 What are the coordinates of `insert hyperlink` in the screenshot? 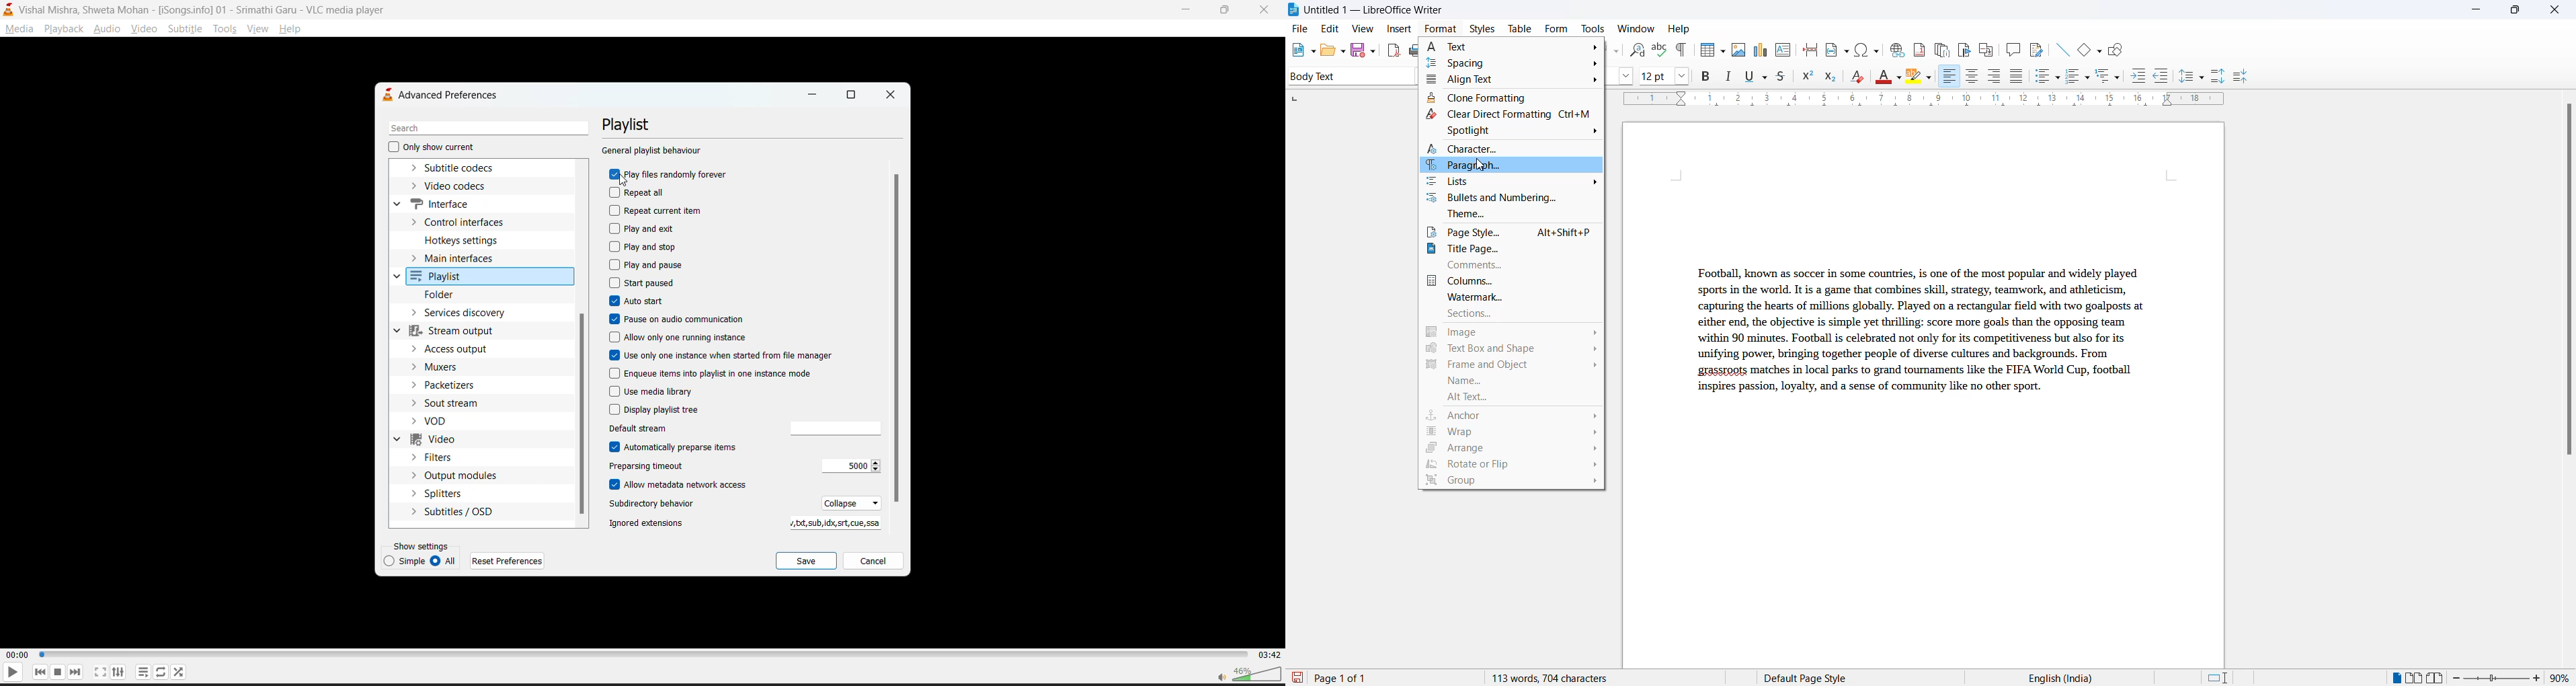 It's located at (1895, 48).